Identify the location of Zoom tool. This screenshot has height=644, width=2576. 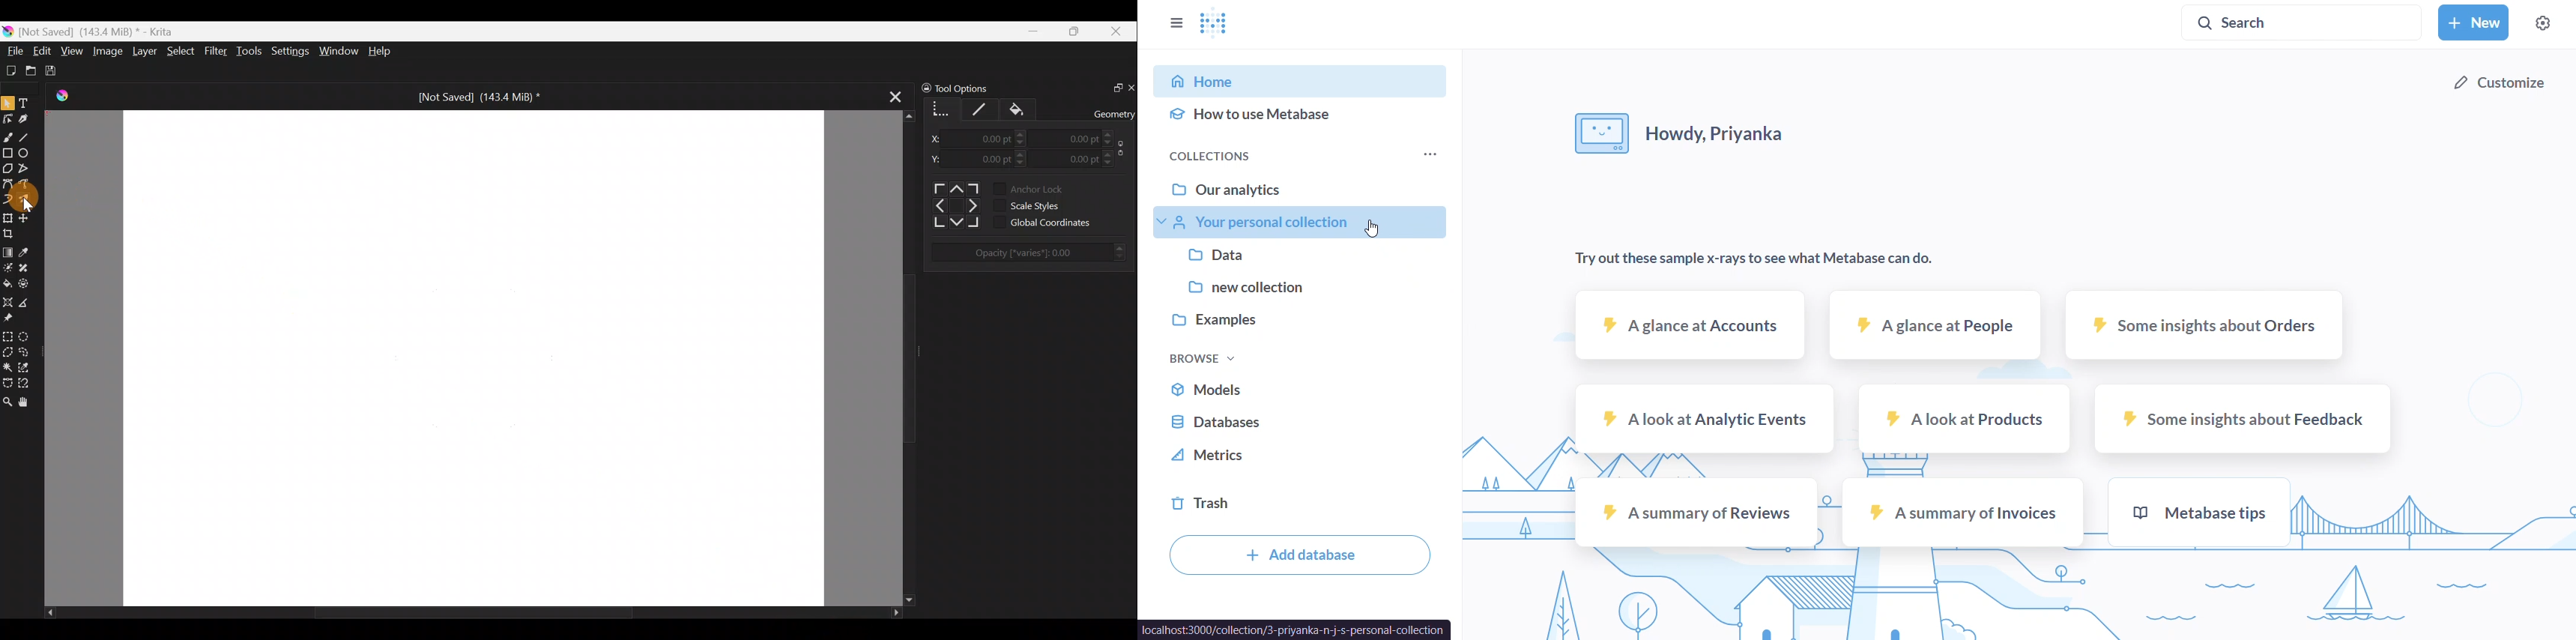
(7, 404).